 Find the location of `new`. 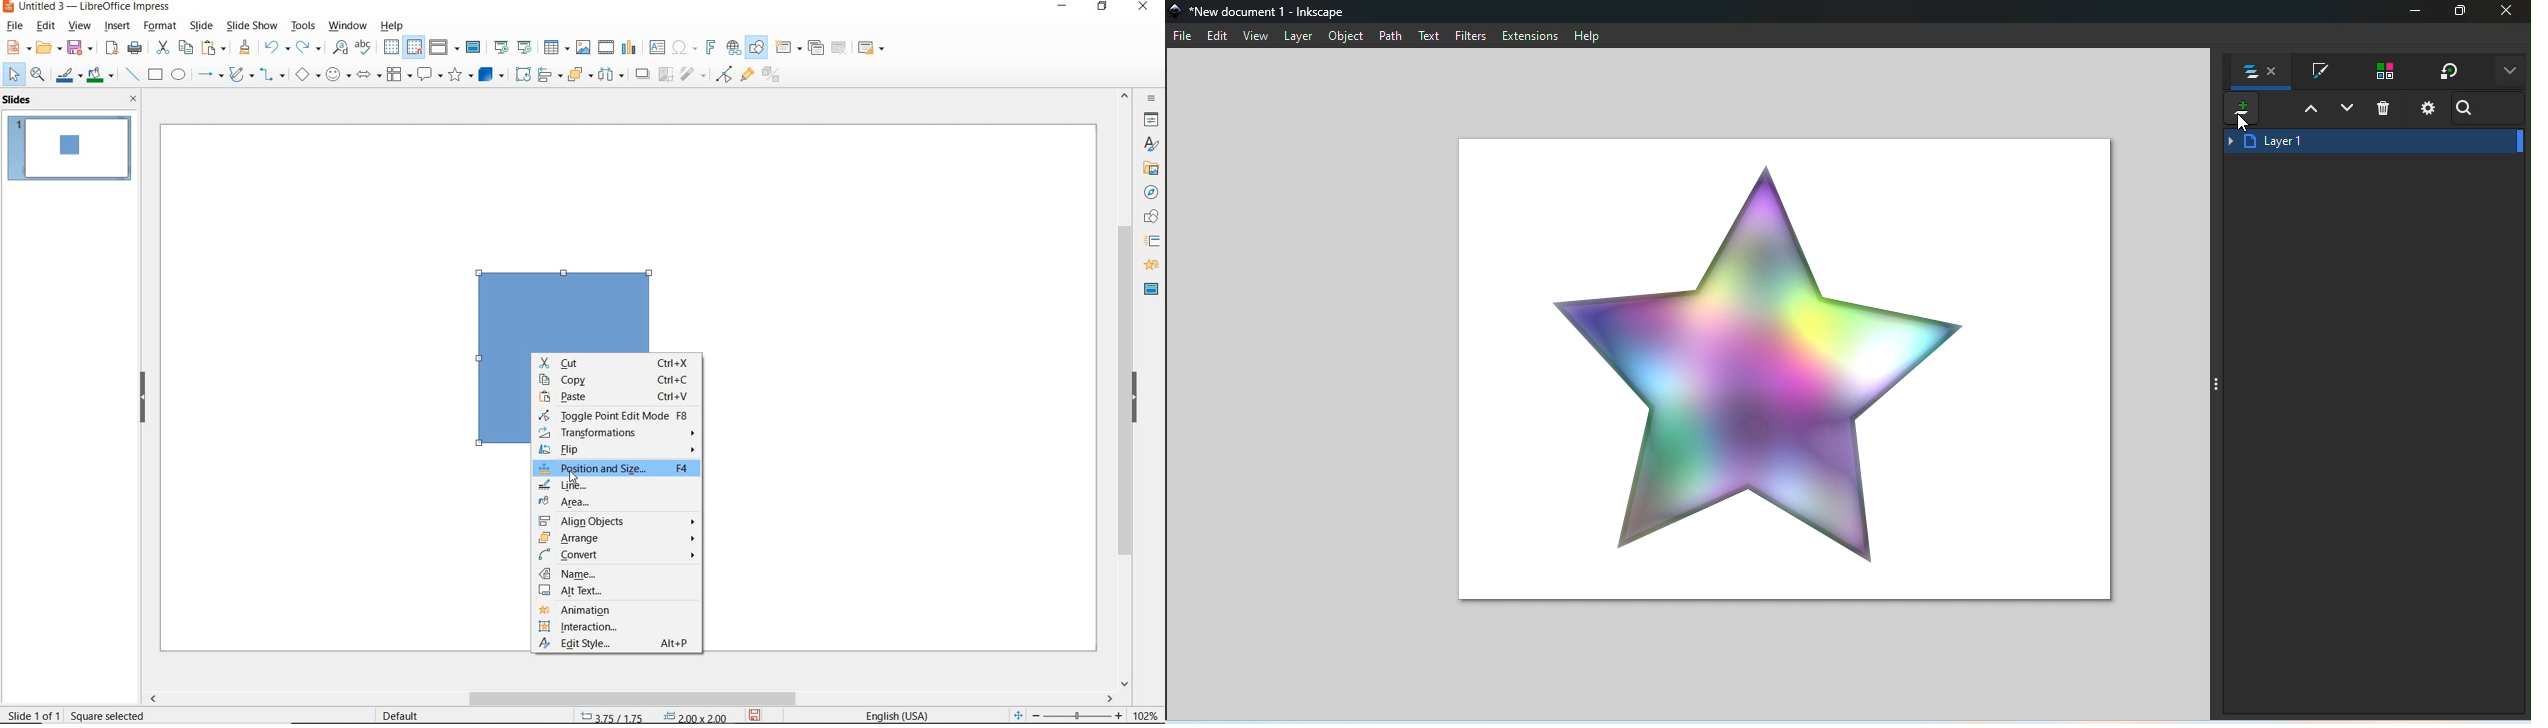

new is located at coordinates (12, 49).